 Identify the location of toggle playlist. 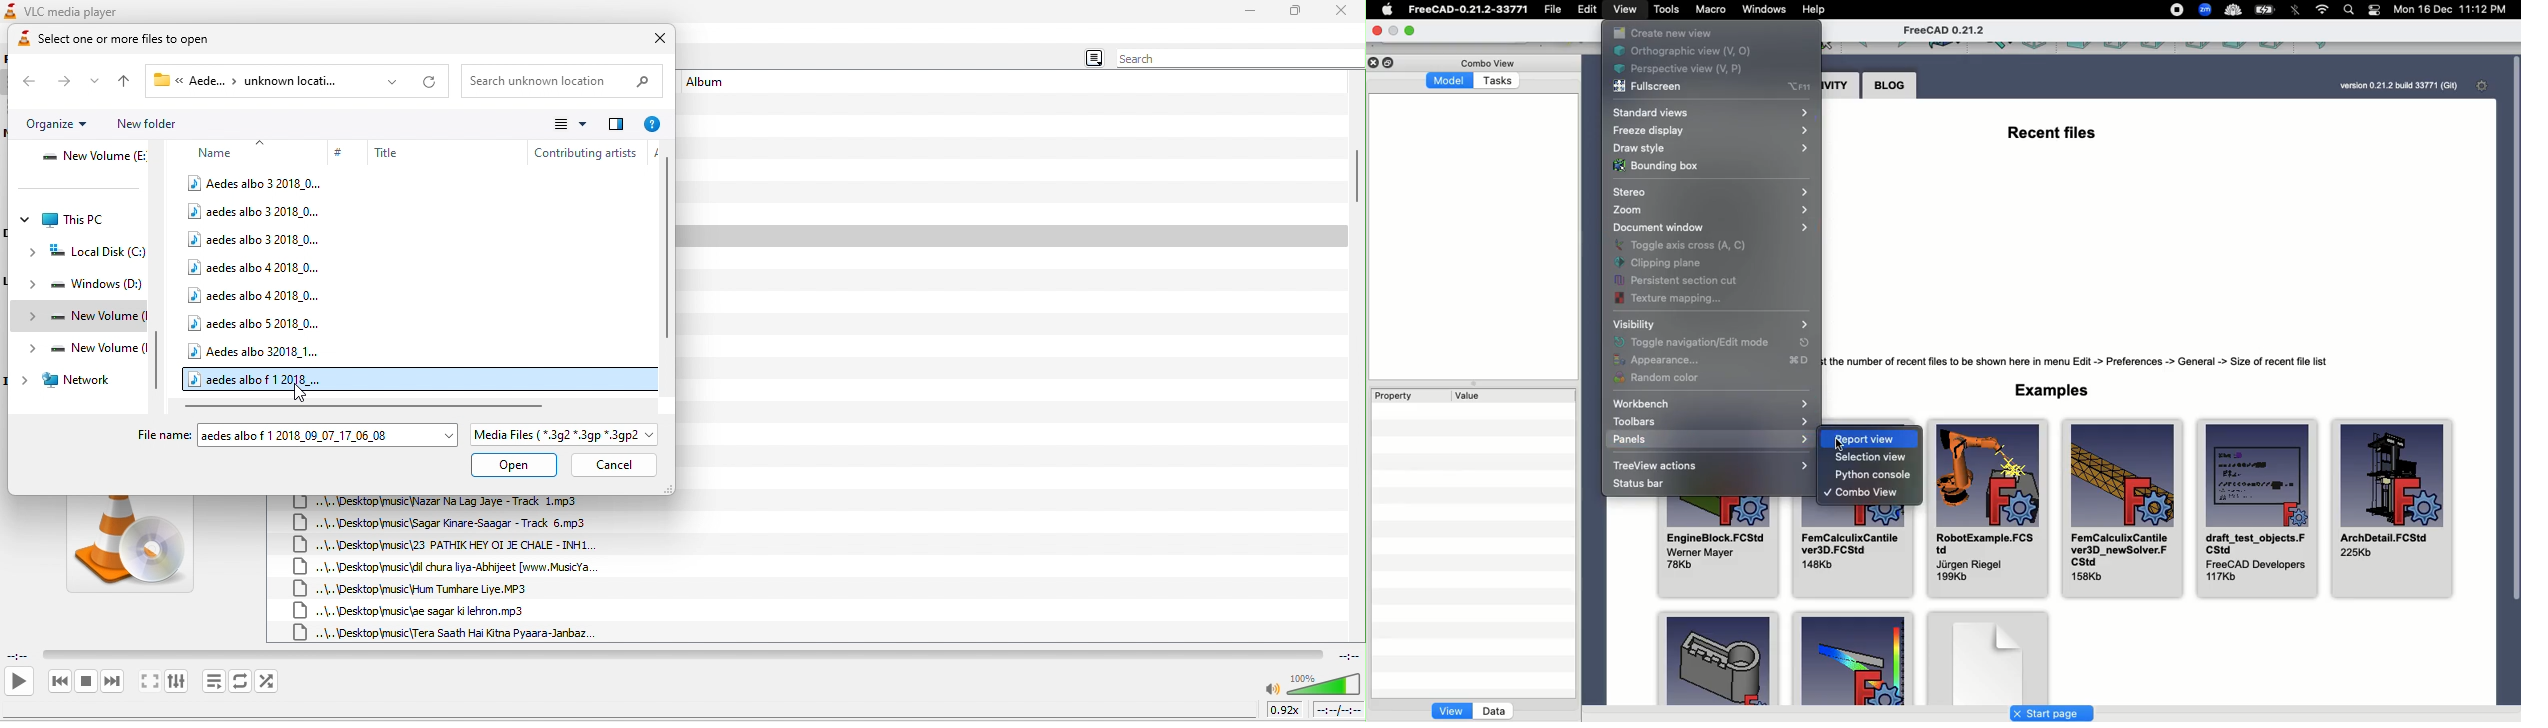
(214, 681).